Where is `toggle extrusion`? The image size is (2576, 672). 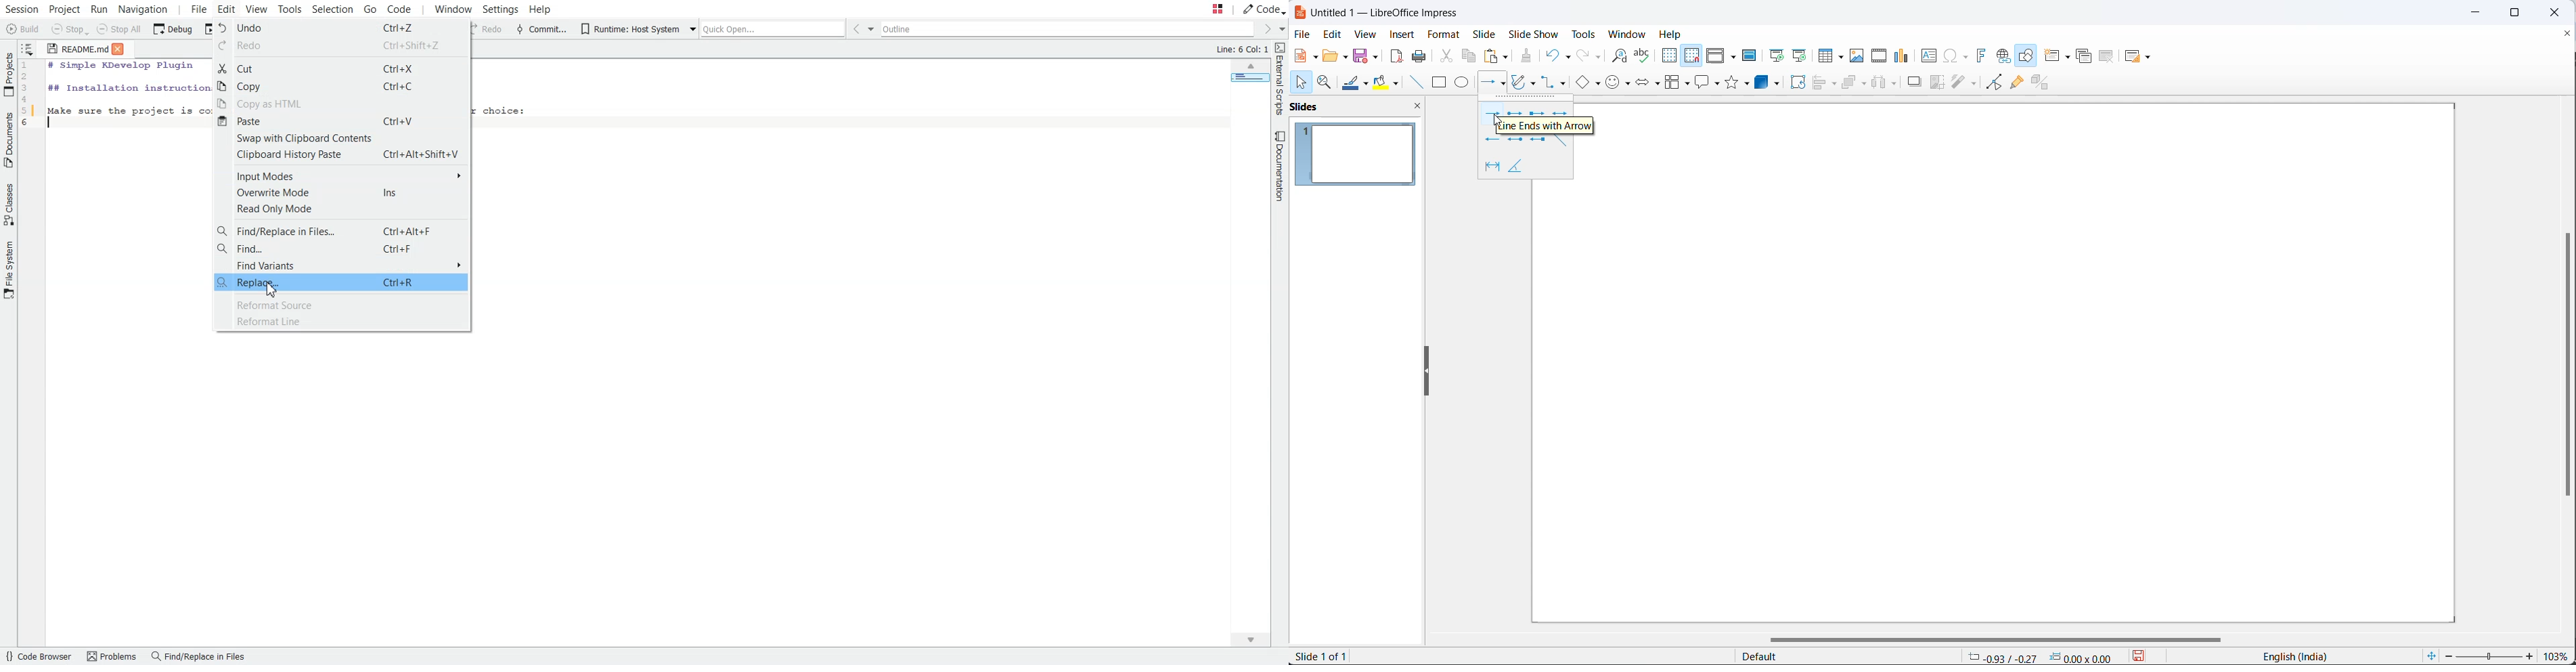
toggle extrusion is located at coordinates (2044, 82).